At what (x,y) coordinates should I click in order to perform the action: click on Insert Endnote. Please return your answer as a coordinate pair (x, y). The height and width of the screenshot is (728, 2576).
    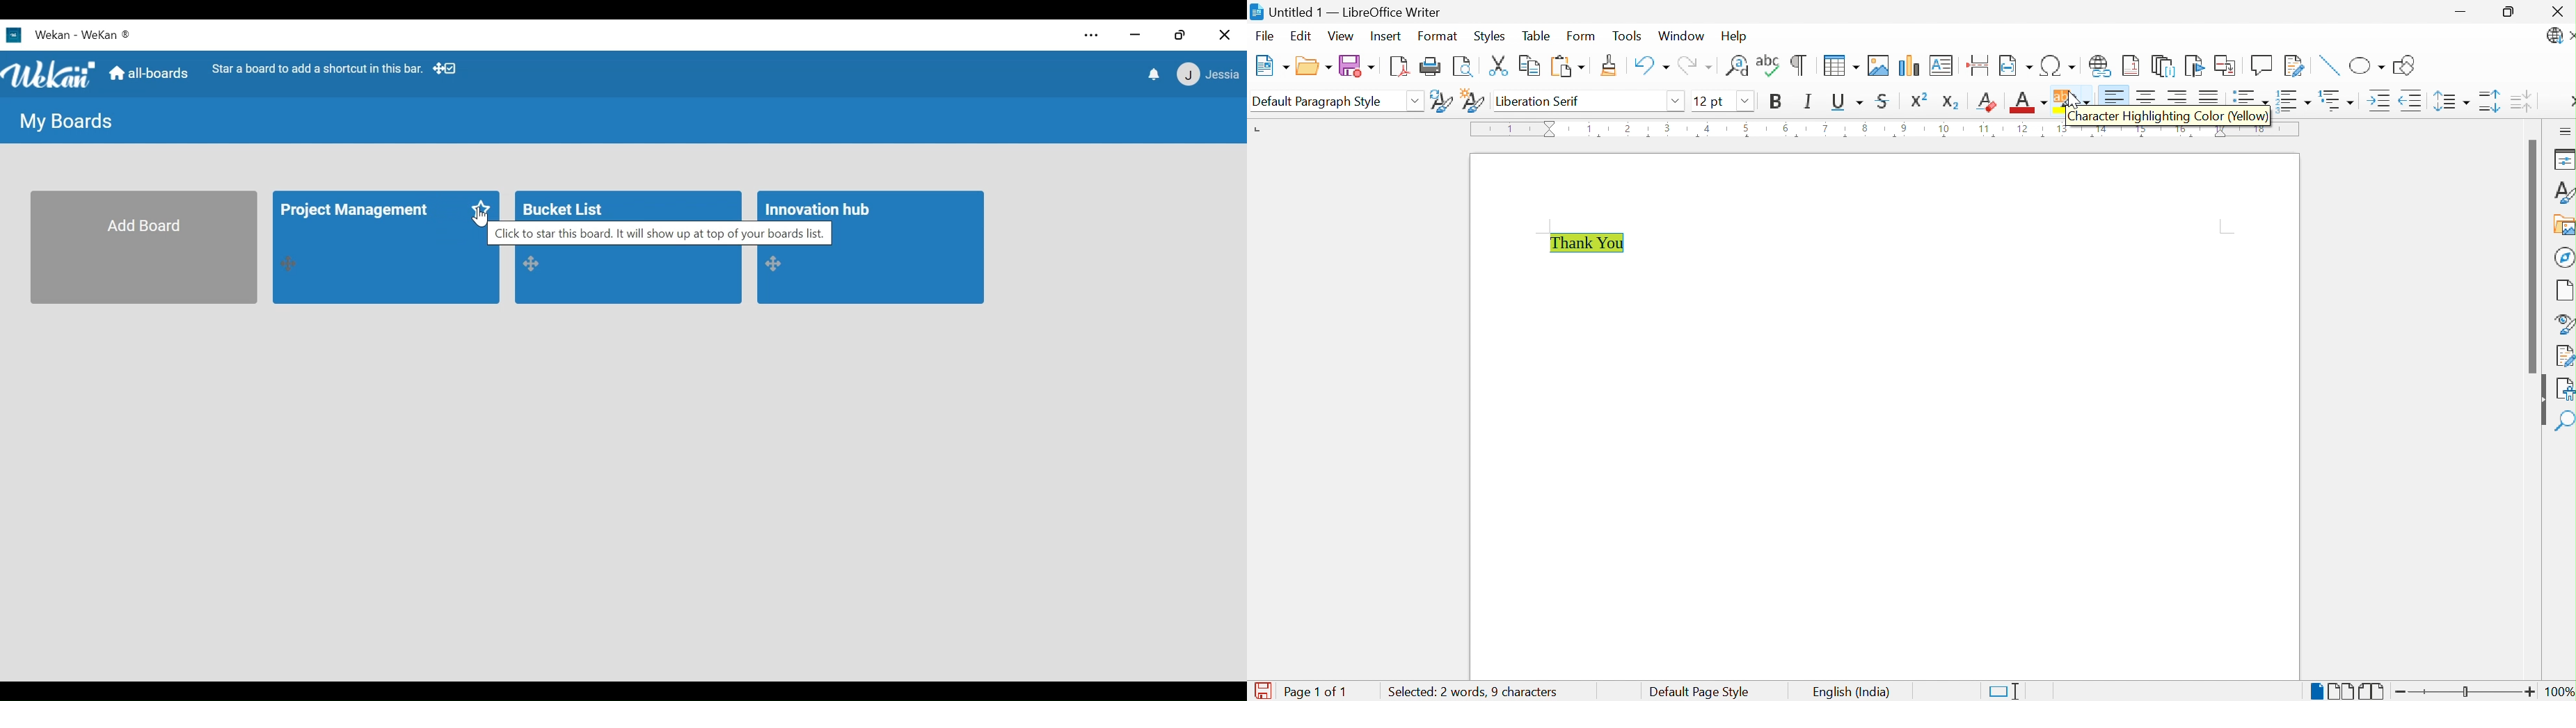
    Looking at the image, I should click on (2163, 67).